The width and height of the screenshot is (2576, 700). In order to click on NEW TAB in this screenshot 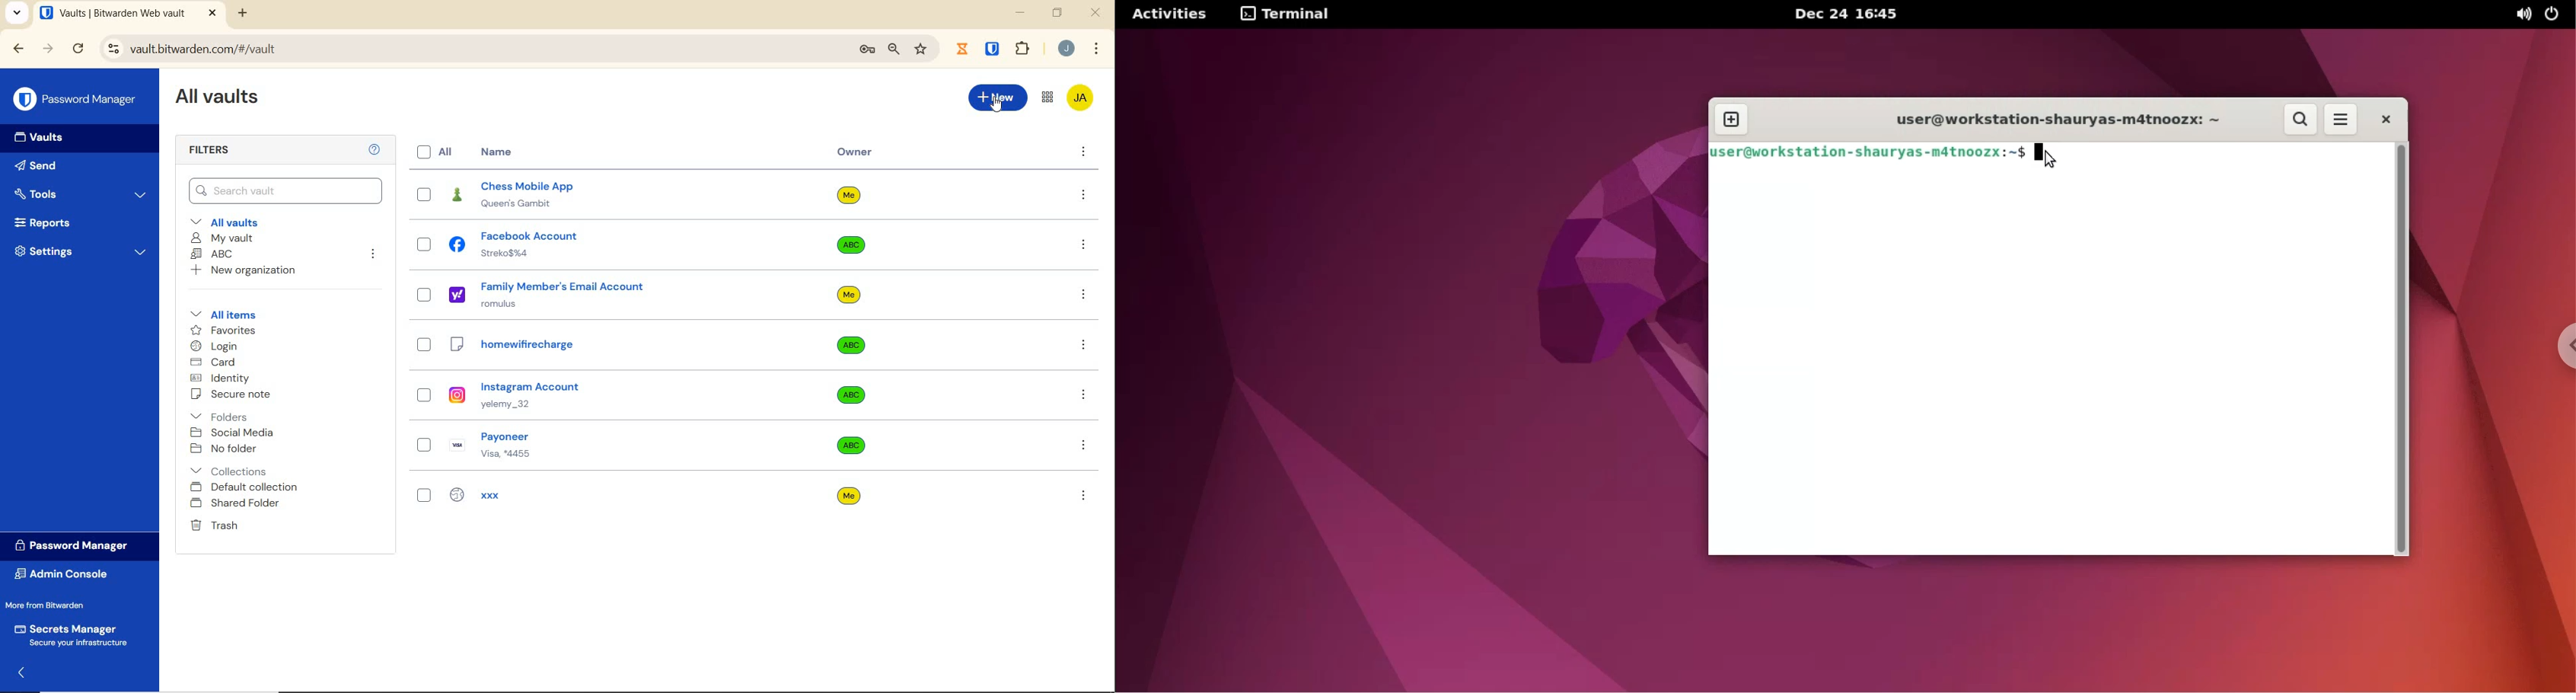, I will do `click(244, 13)`.